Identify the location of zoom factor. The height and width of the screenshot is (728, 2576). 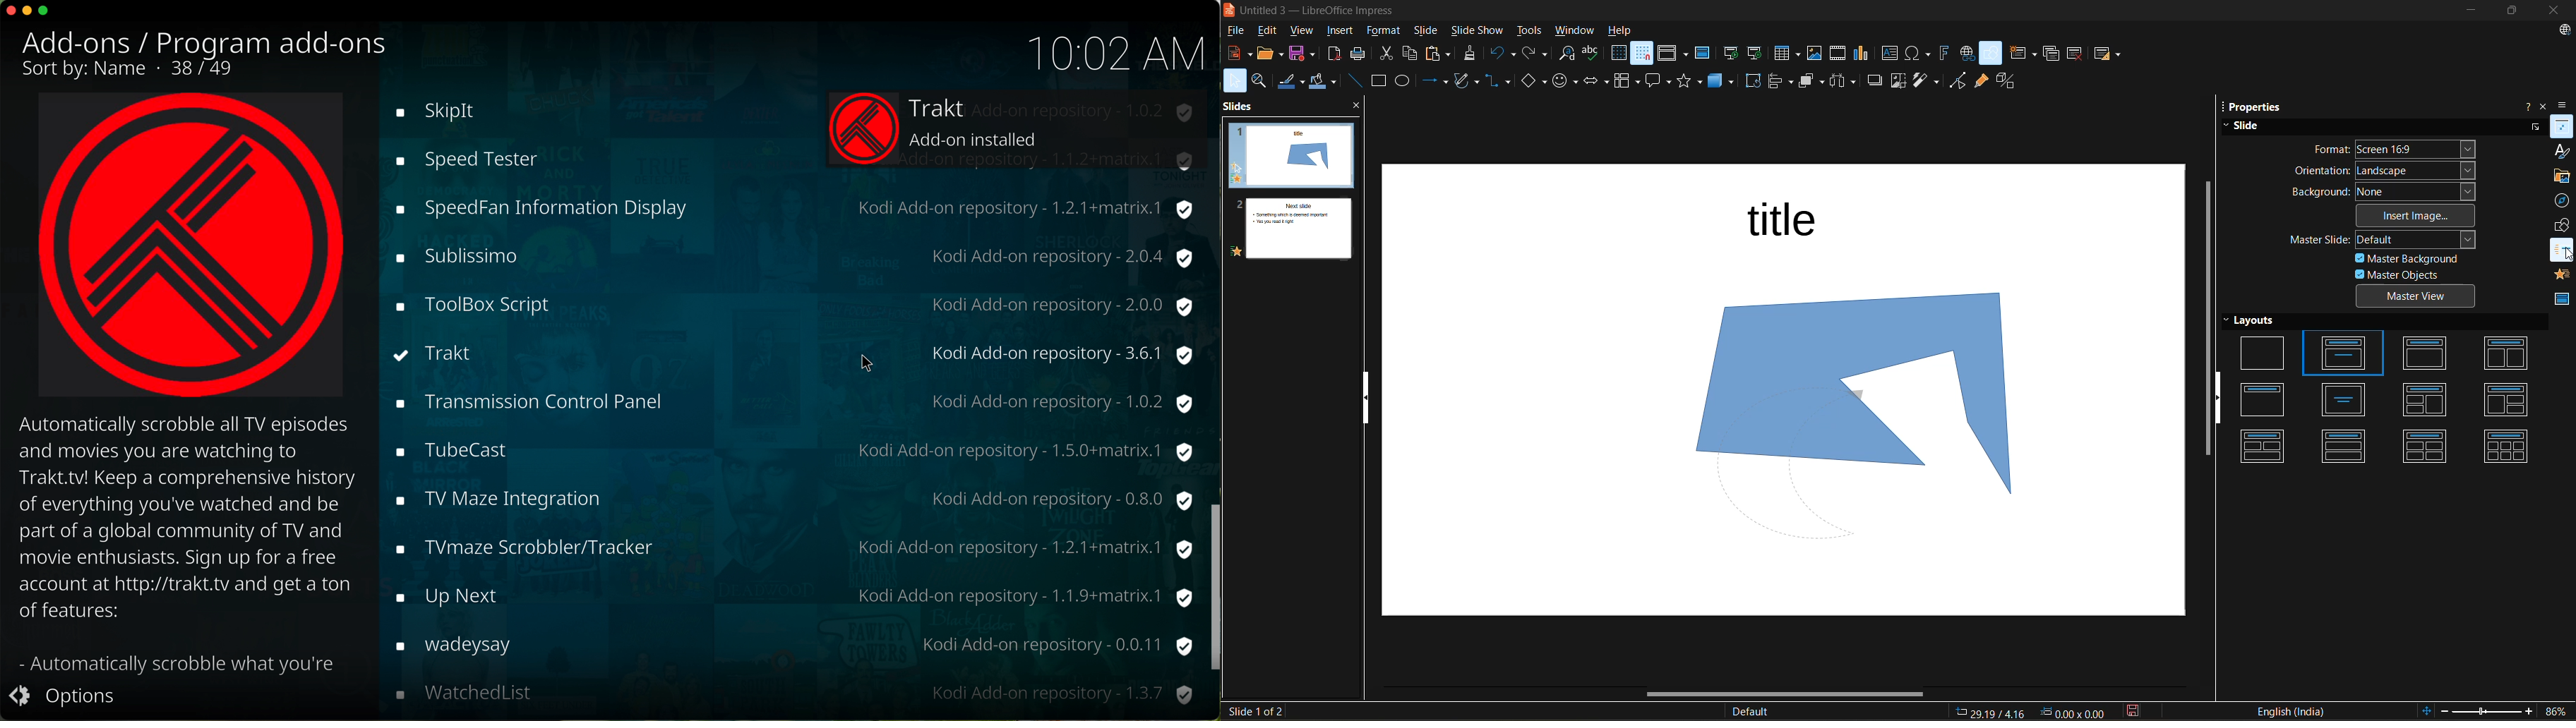
(2554, 710).